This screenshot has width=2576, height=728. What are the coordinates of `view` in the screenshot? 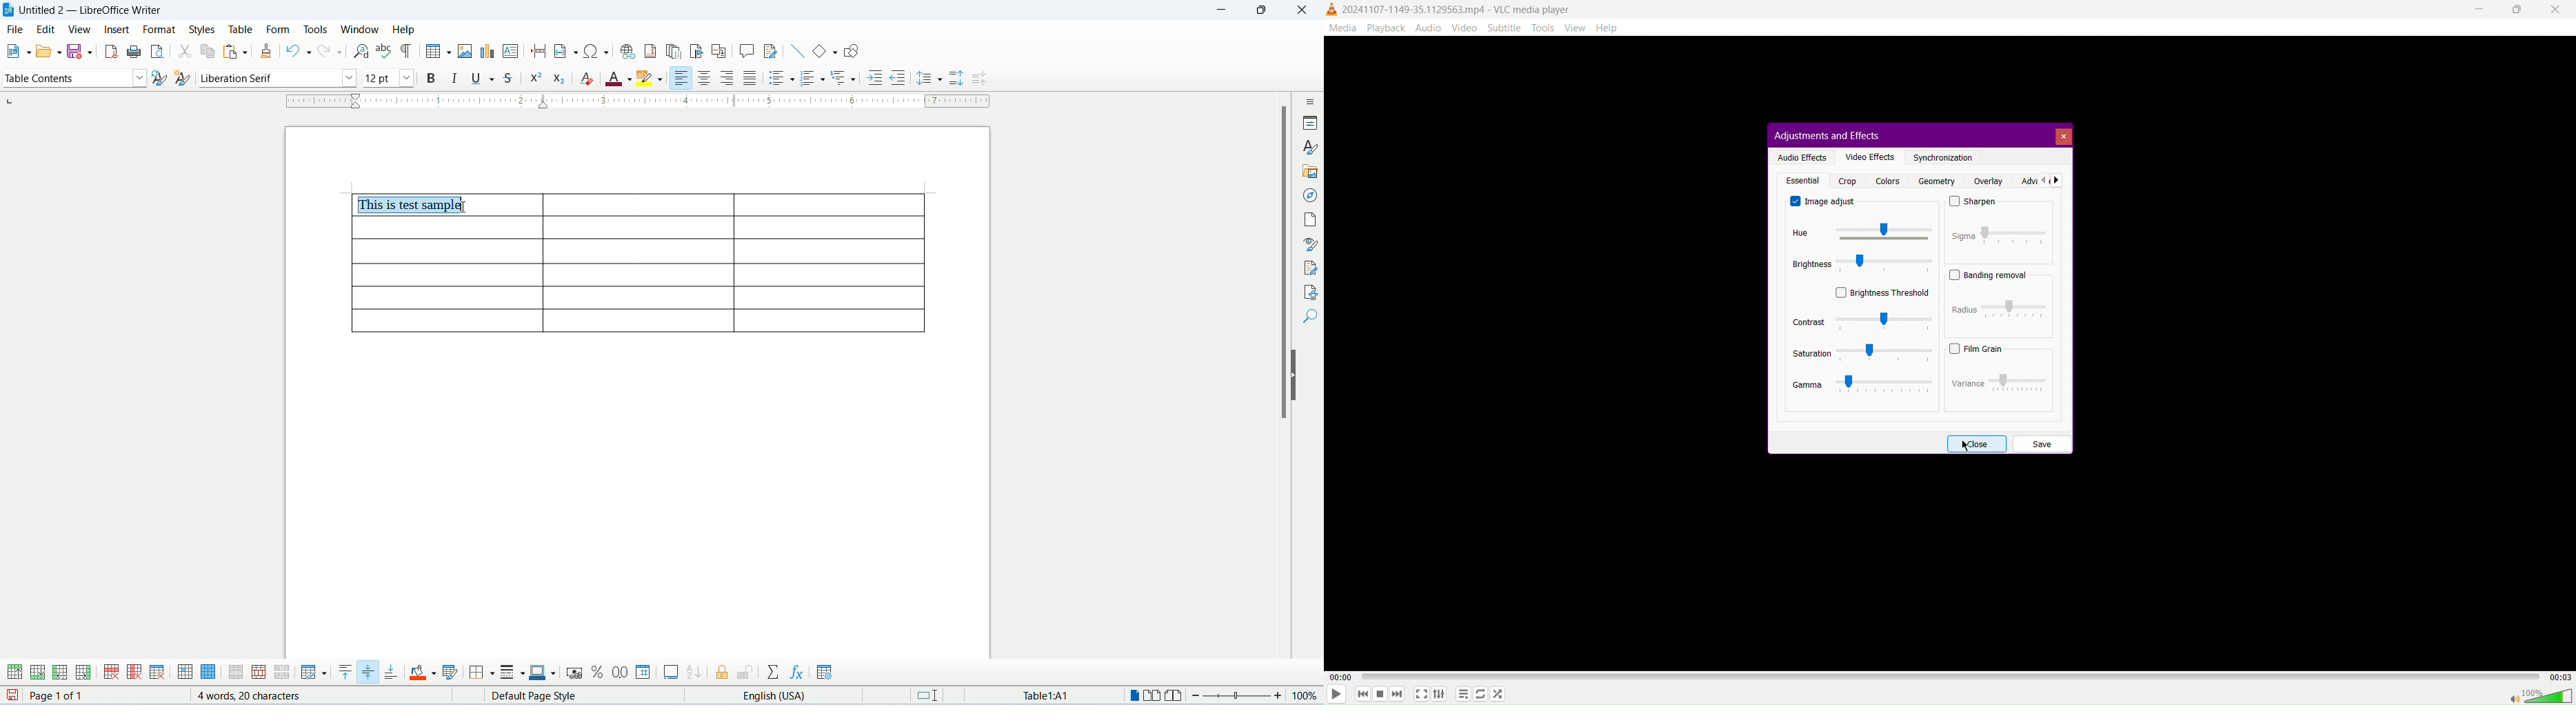 It's located at (79, 30).